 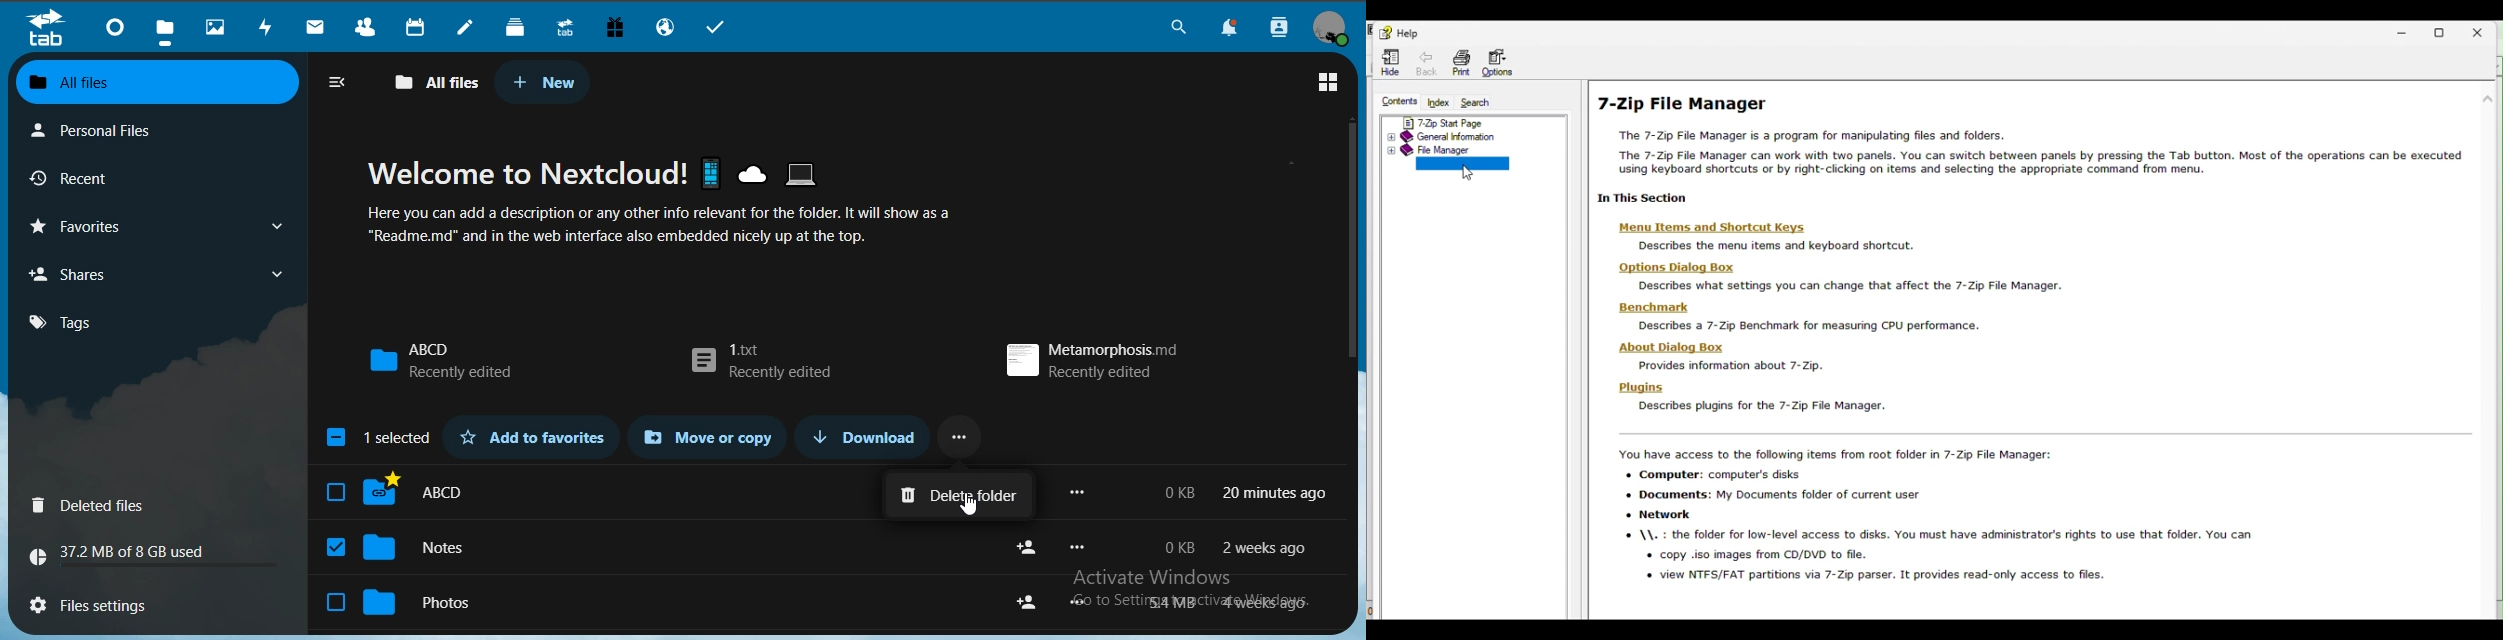 I want to click on personal files, so click(x=130, y=128).